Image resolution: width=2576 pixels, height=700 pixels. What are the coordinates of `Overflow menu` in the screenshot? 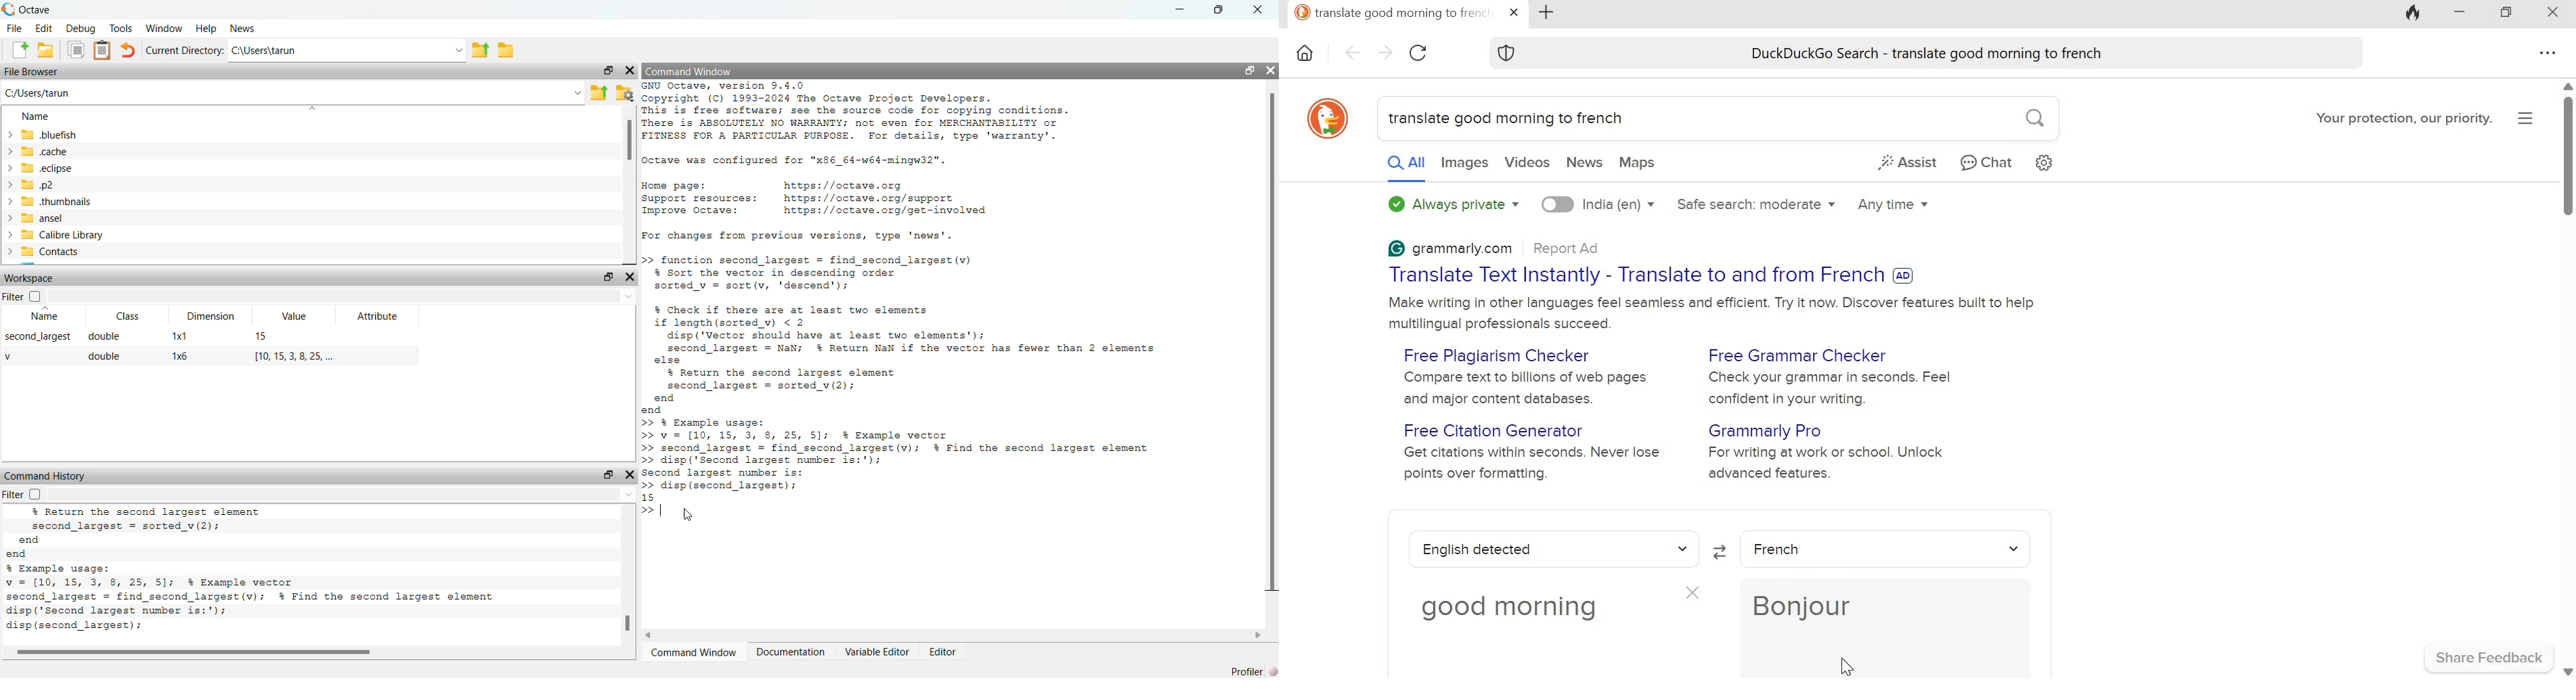 It's located at (2525, 118).